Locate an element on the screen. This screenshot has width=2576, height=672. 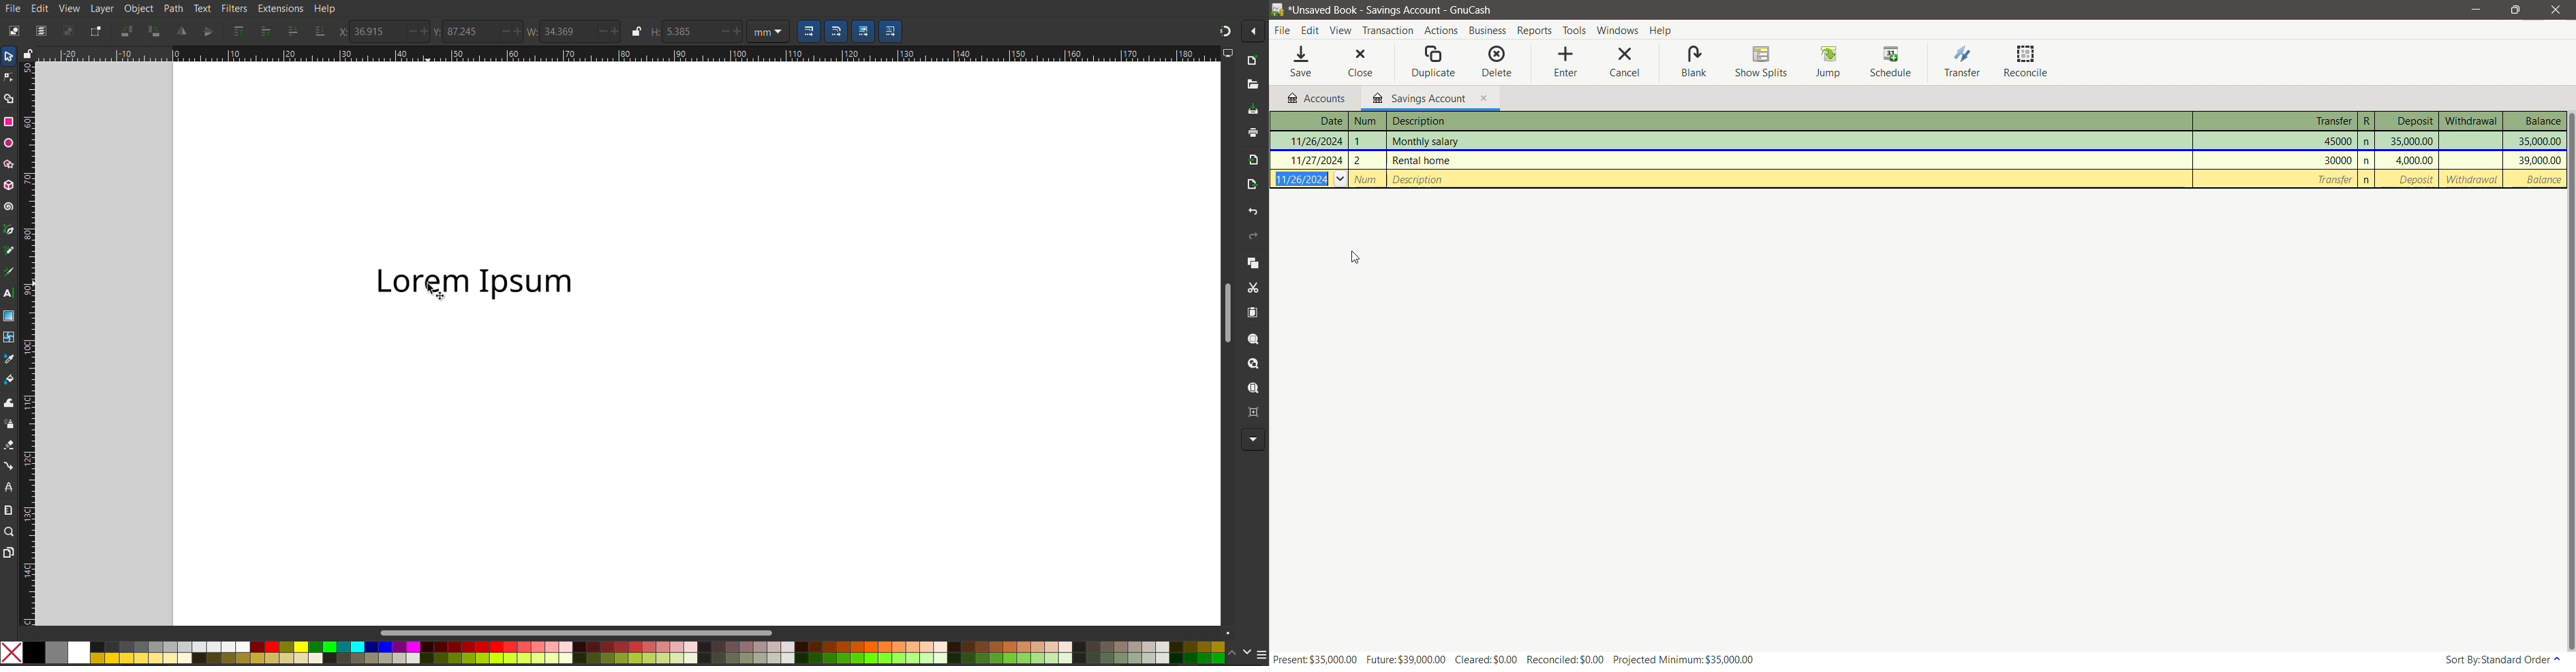
Cursor is located at coordinates (435, 291).